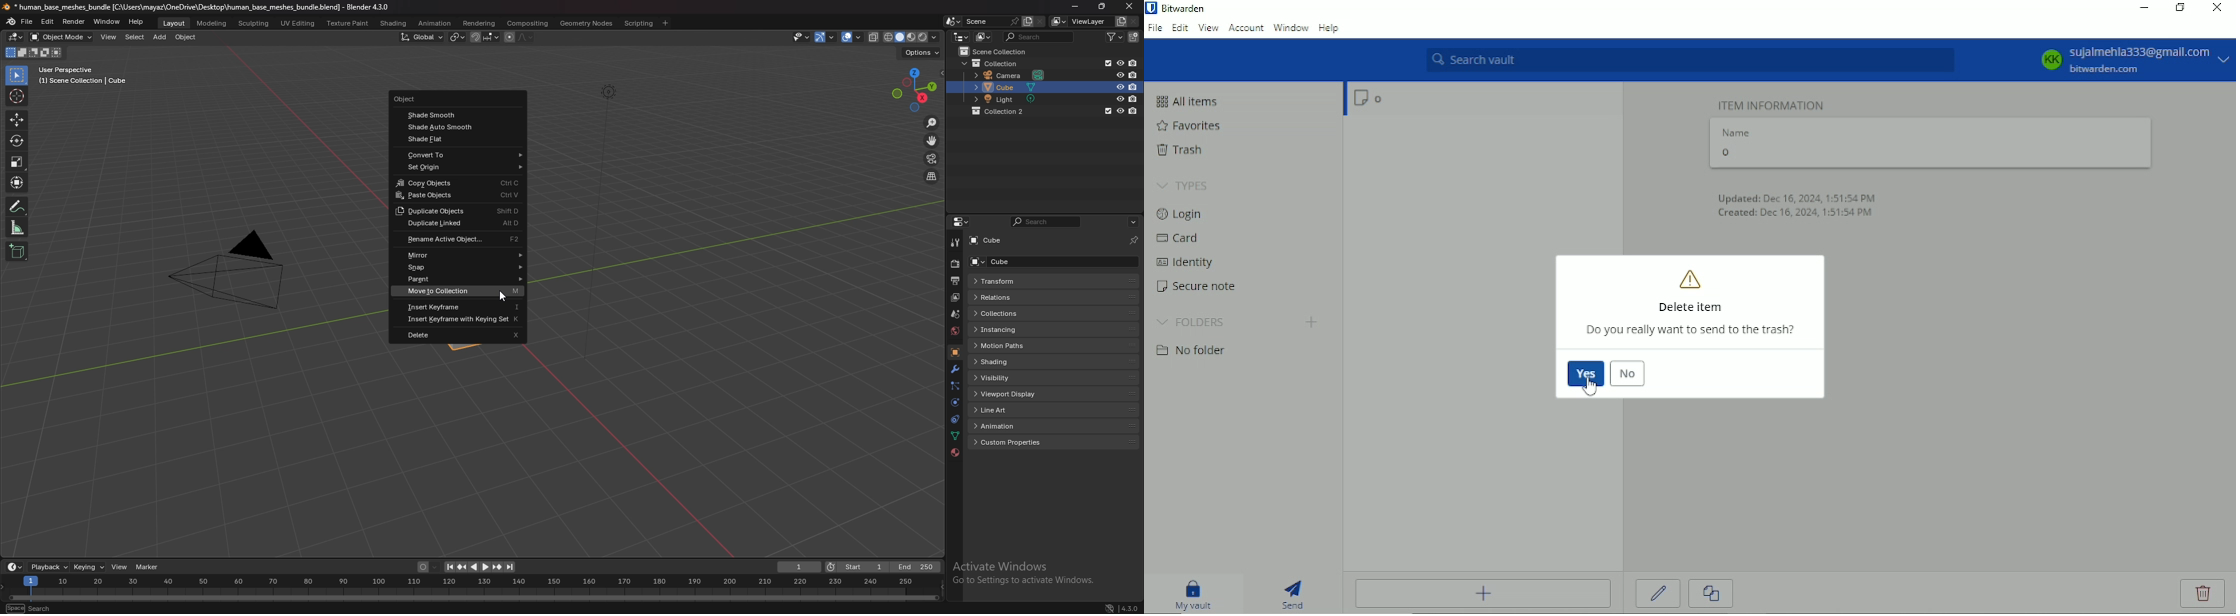 Image resolution: width=2240 pixels, height=616 pixels. What do you see at coordinates (609, 92) in the screenshot?
I see `lighting` at bounding box center [609, 92].